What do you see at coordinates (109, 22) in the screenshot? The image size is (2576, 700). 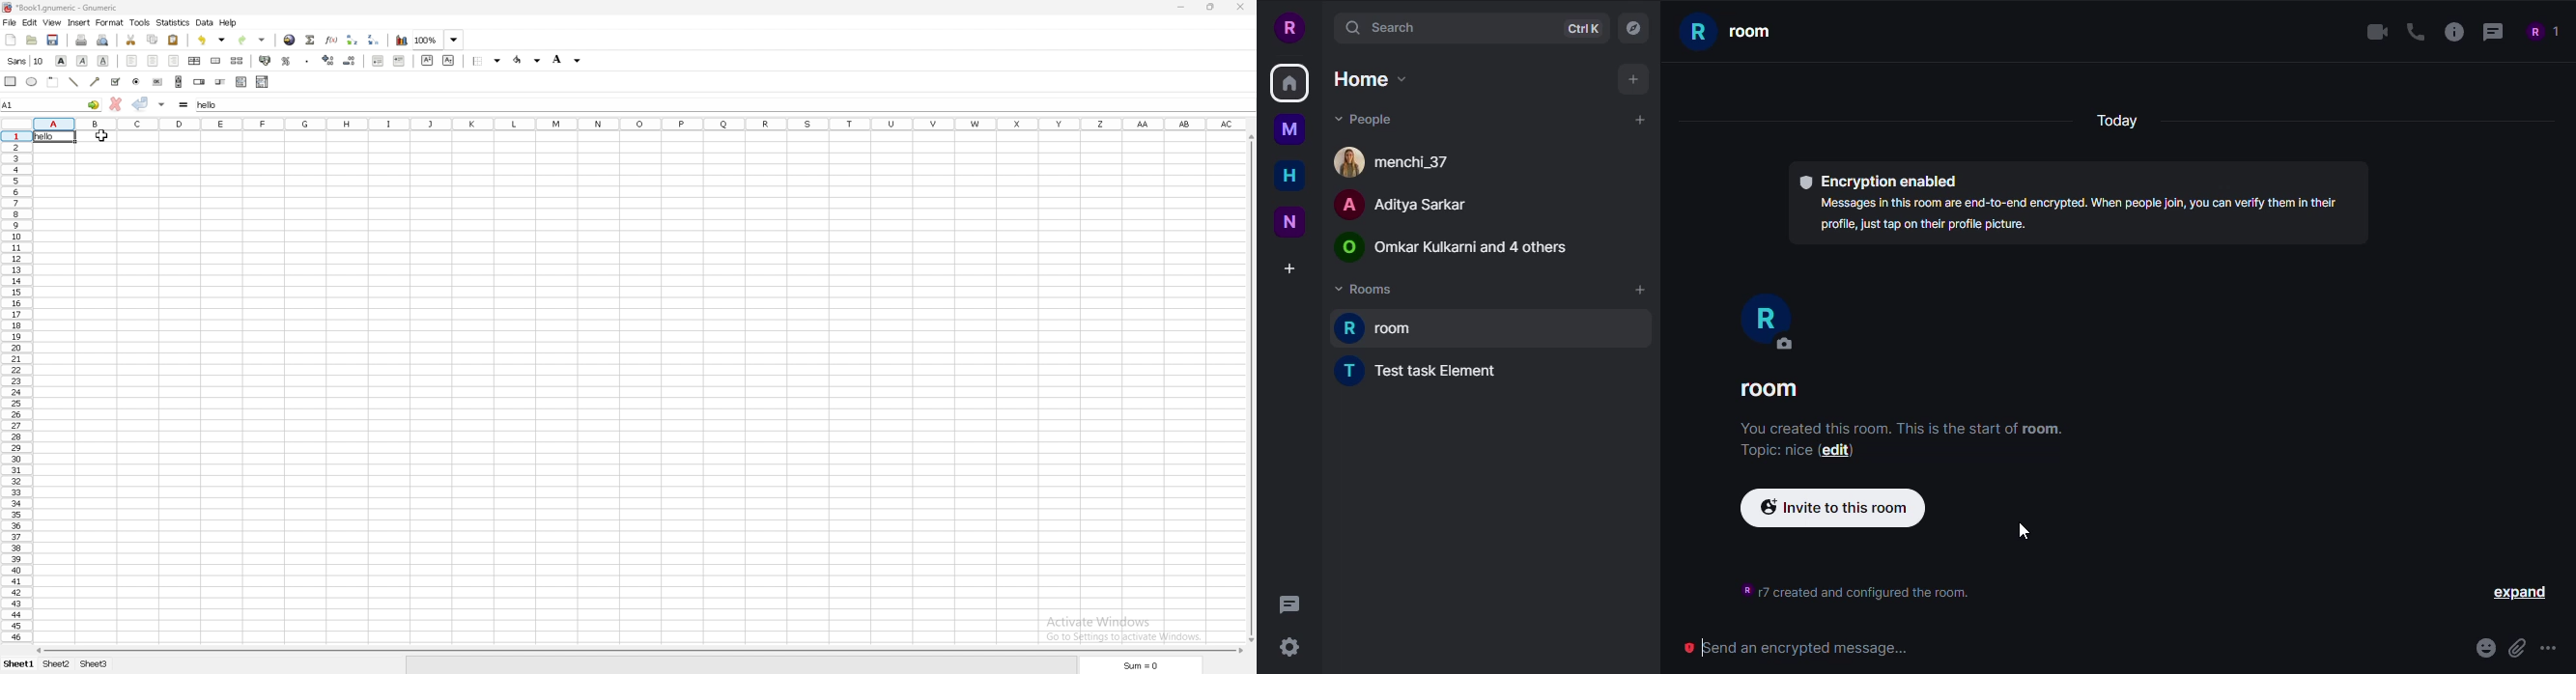 I see `format` at bounding box center [109, 22].